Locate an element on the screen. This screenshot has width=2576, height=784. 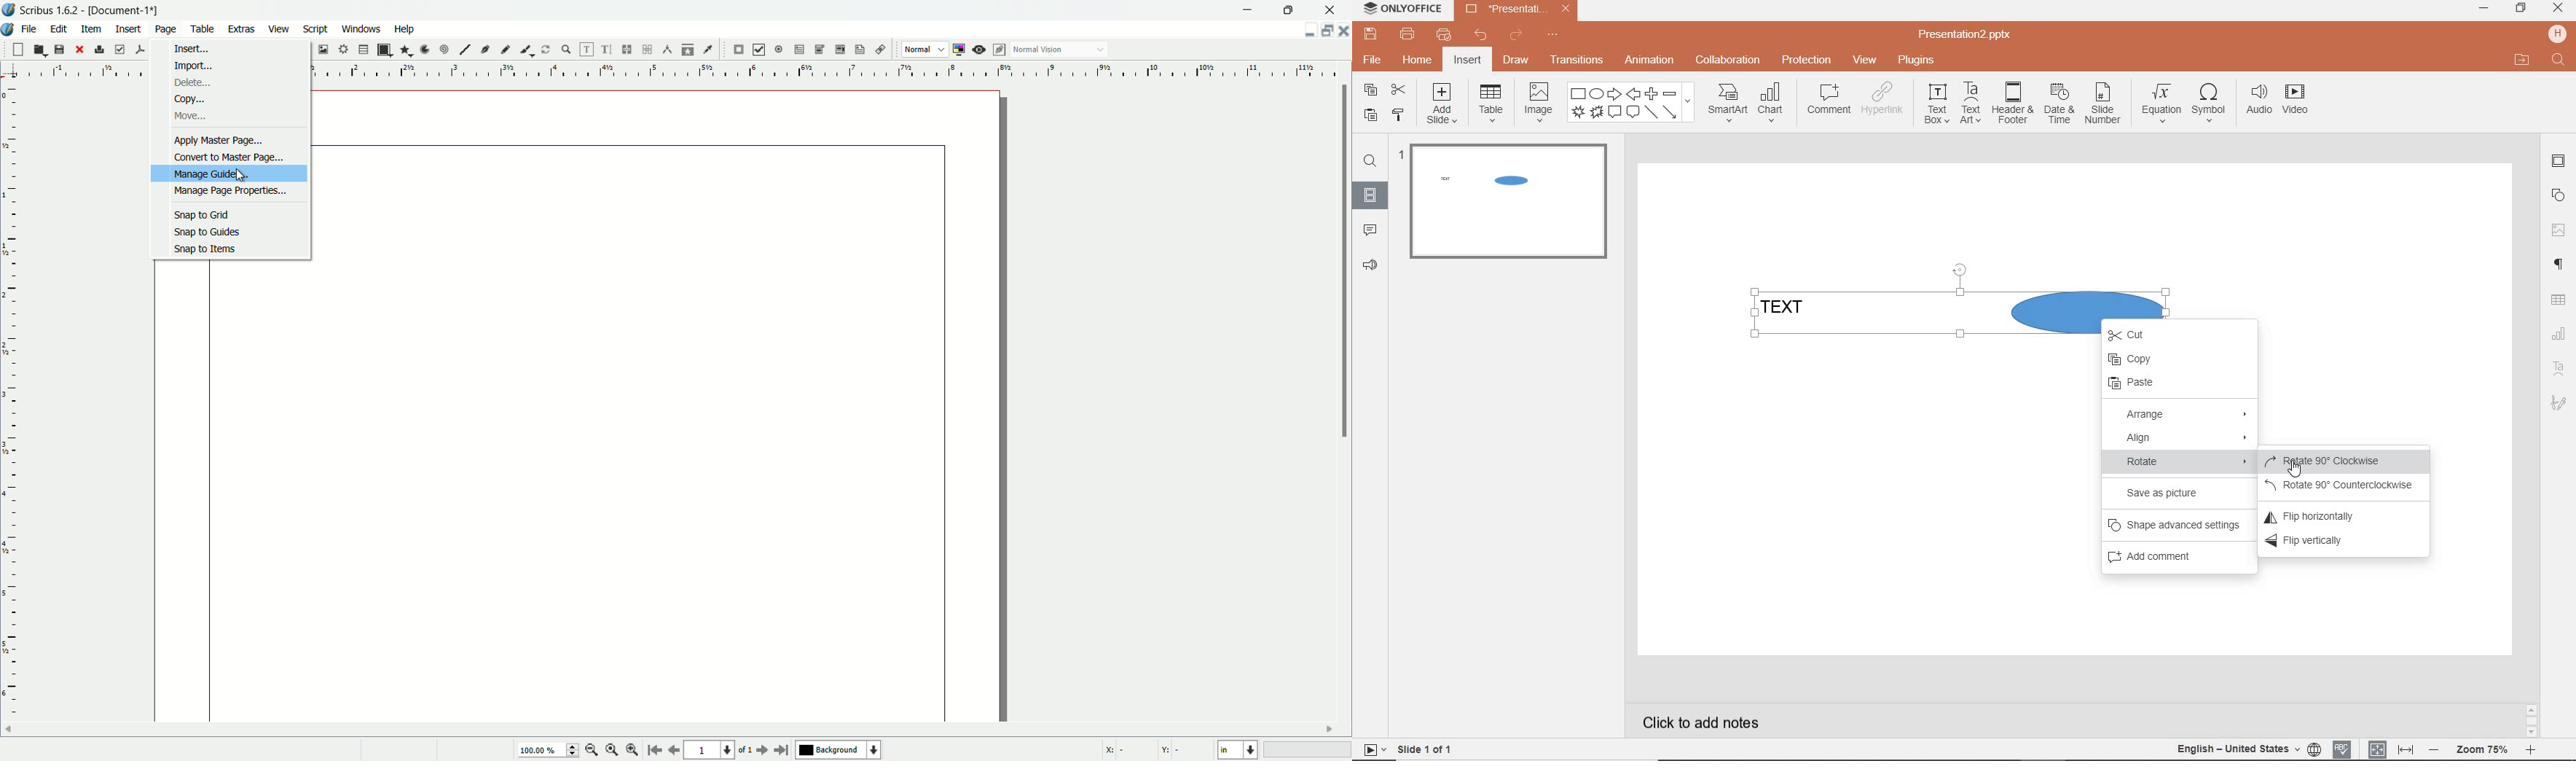
customize quick print is located at coordinates (1442, 35).